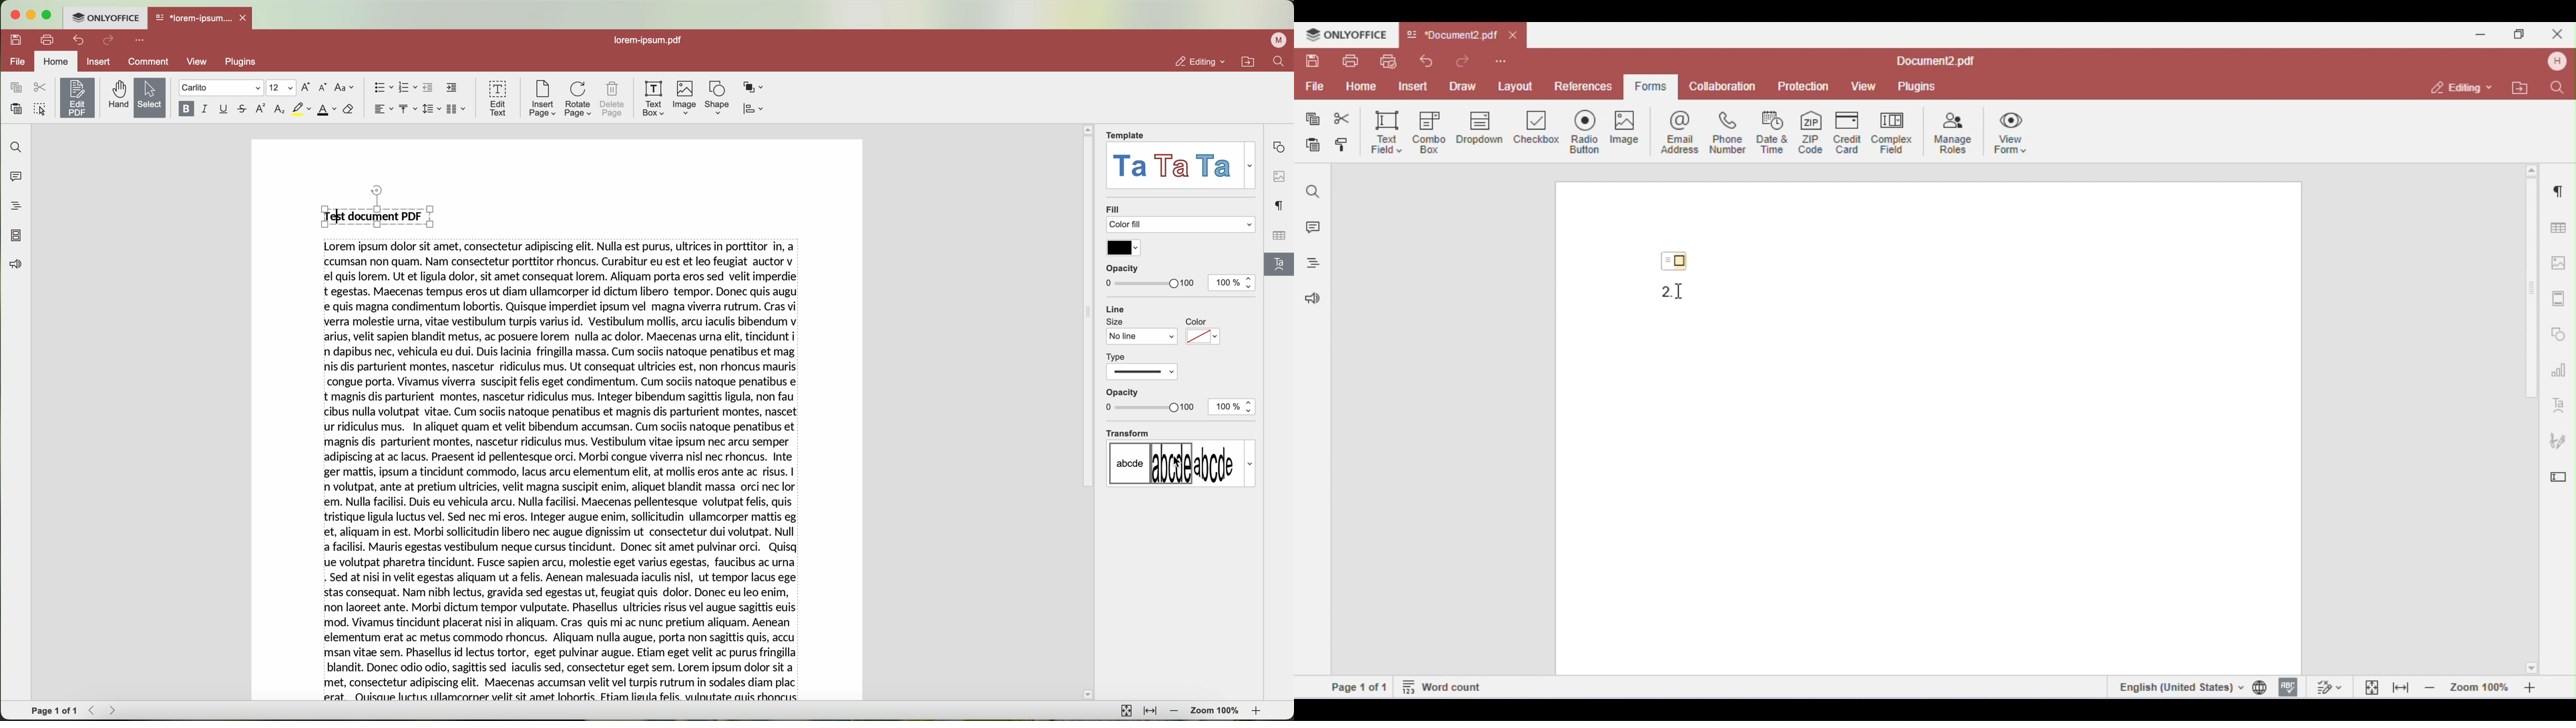  I want to click on letters, so click(1183, 166).